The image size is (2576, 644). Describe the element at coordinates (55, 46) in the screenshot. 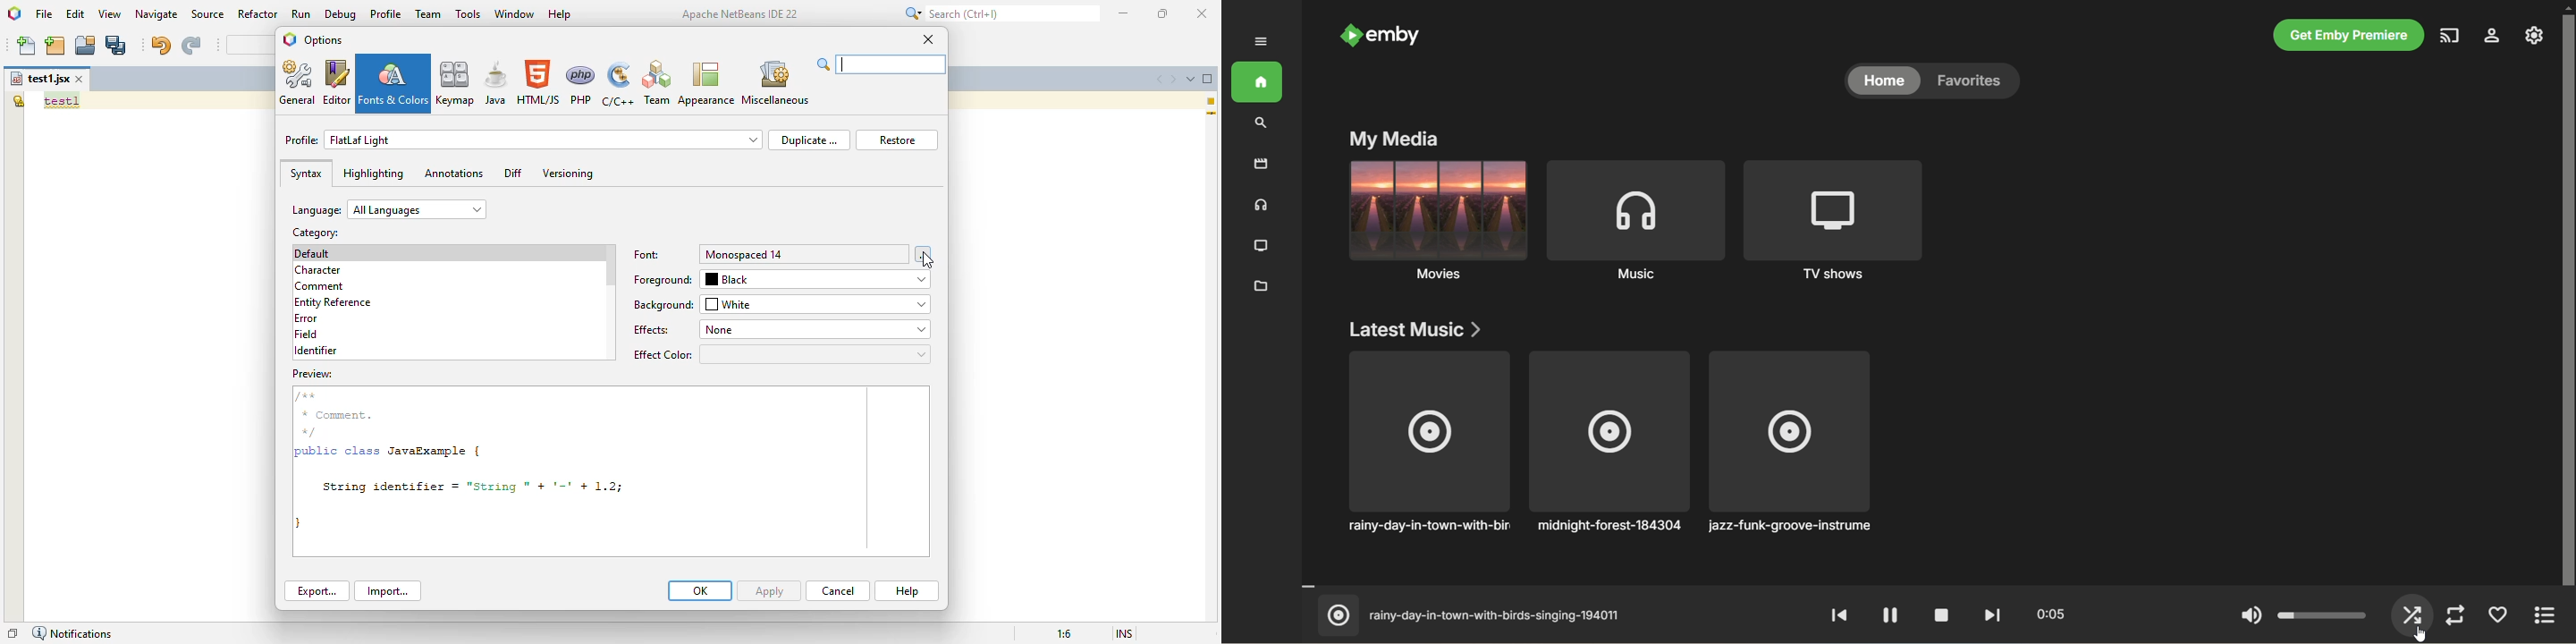

I see `new project` at that location.